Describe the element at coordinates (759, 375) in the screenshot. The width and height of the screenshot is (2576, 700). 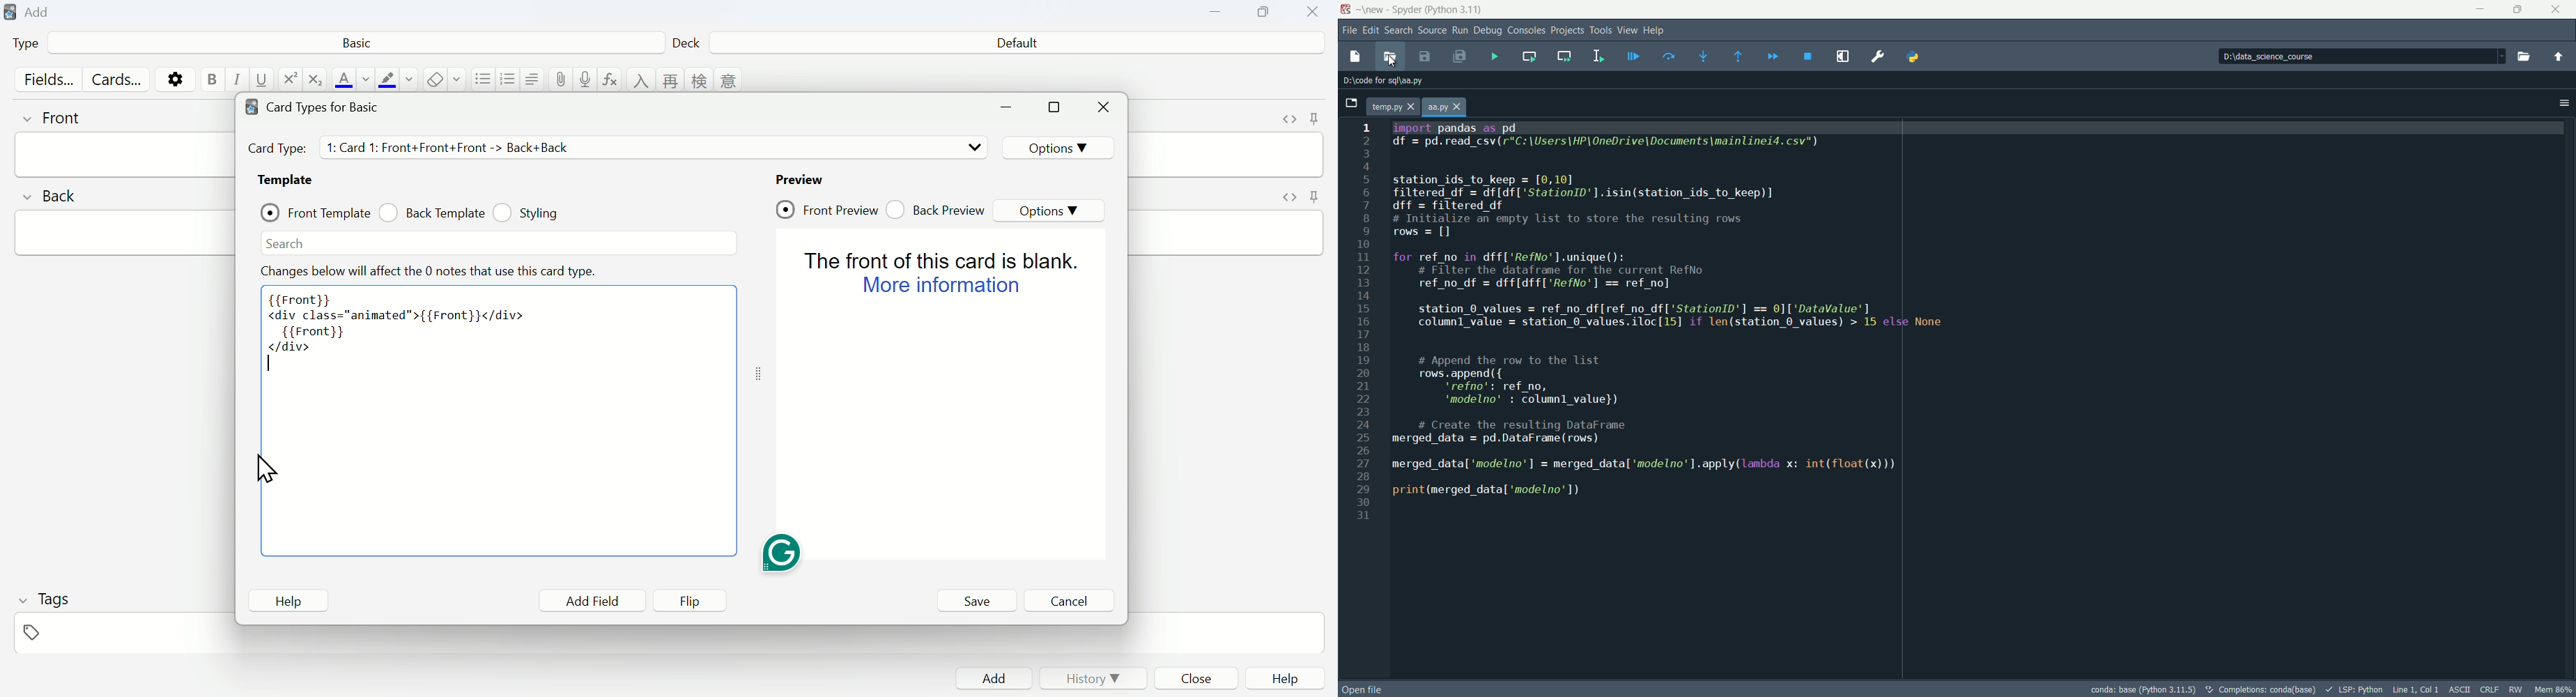
I see `toggle expand/contract` at that location.